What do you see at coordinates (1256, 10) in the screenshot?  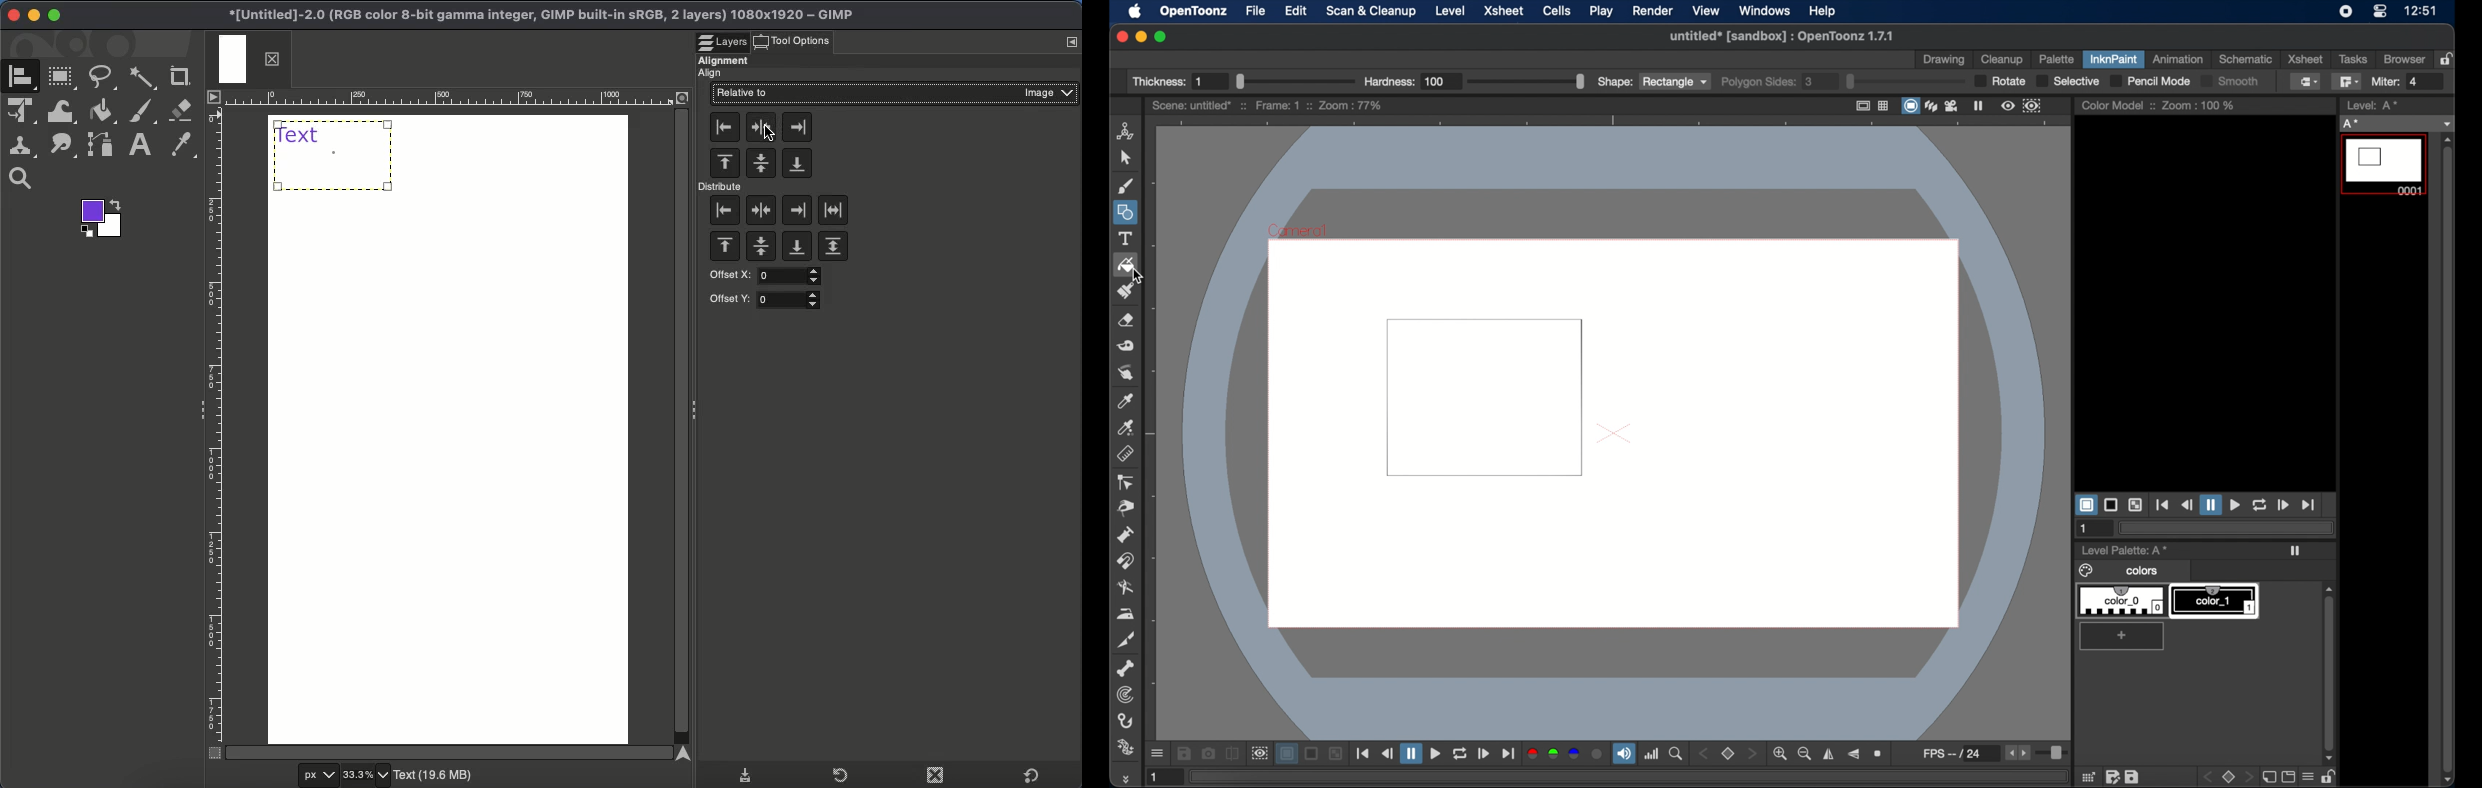 I see `file` at bounding box center [1256, 10].